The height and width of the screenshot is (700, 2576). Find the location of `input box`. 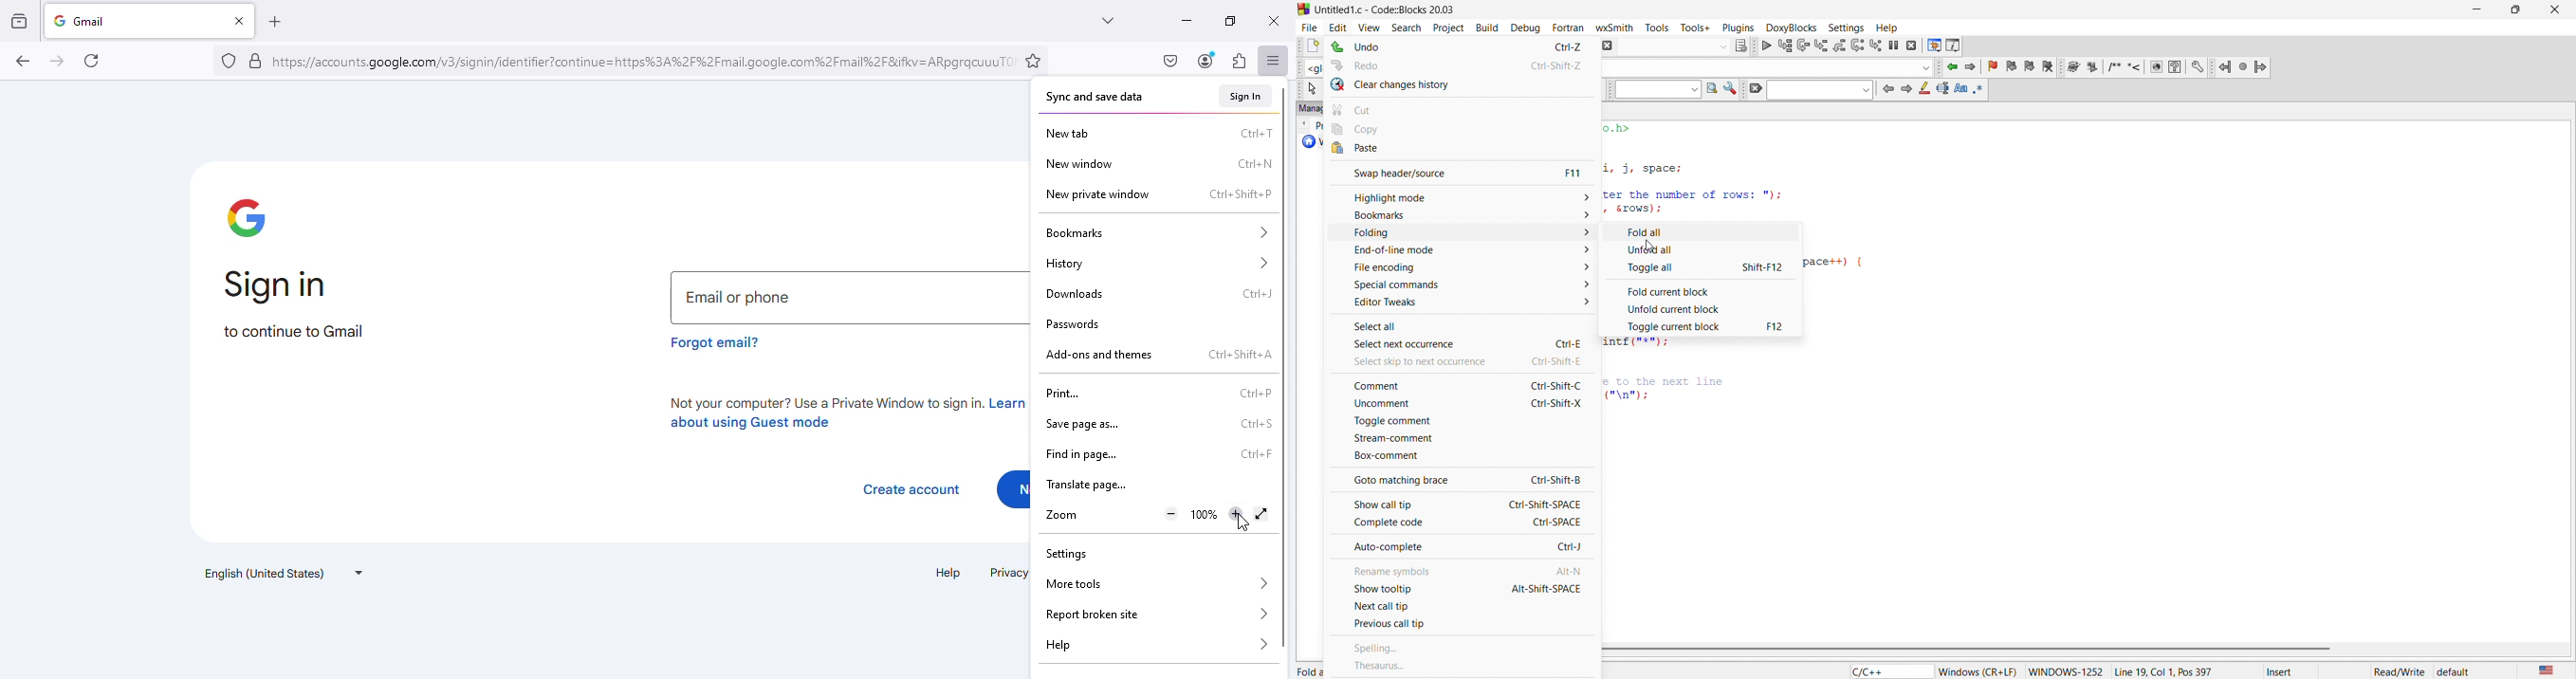

input box is located at coordinates (1671, 45).